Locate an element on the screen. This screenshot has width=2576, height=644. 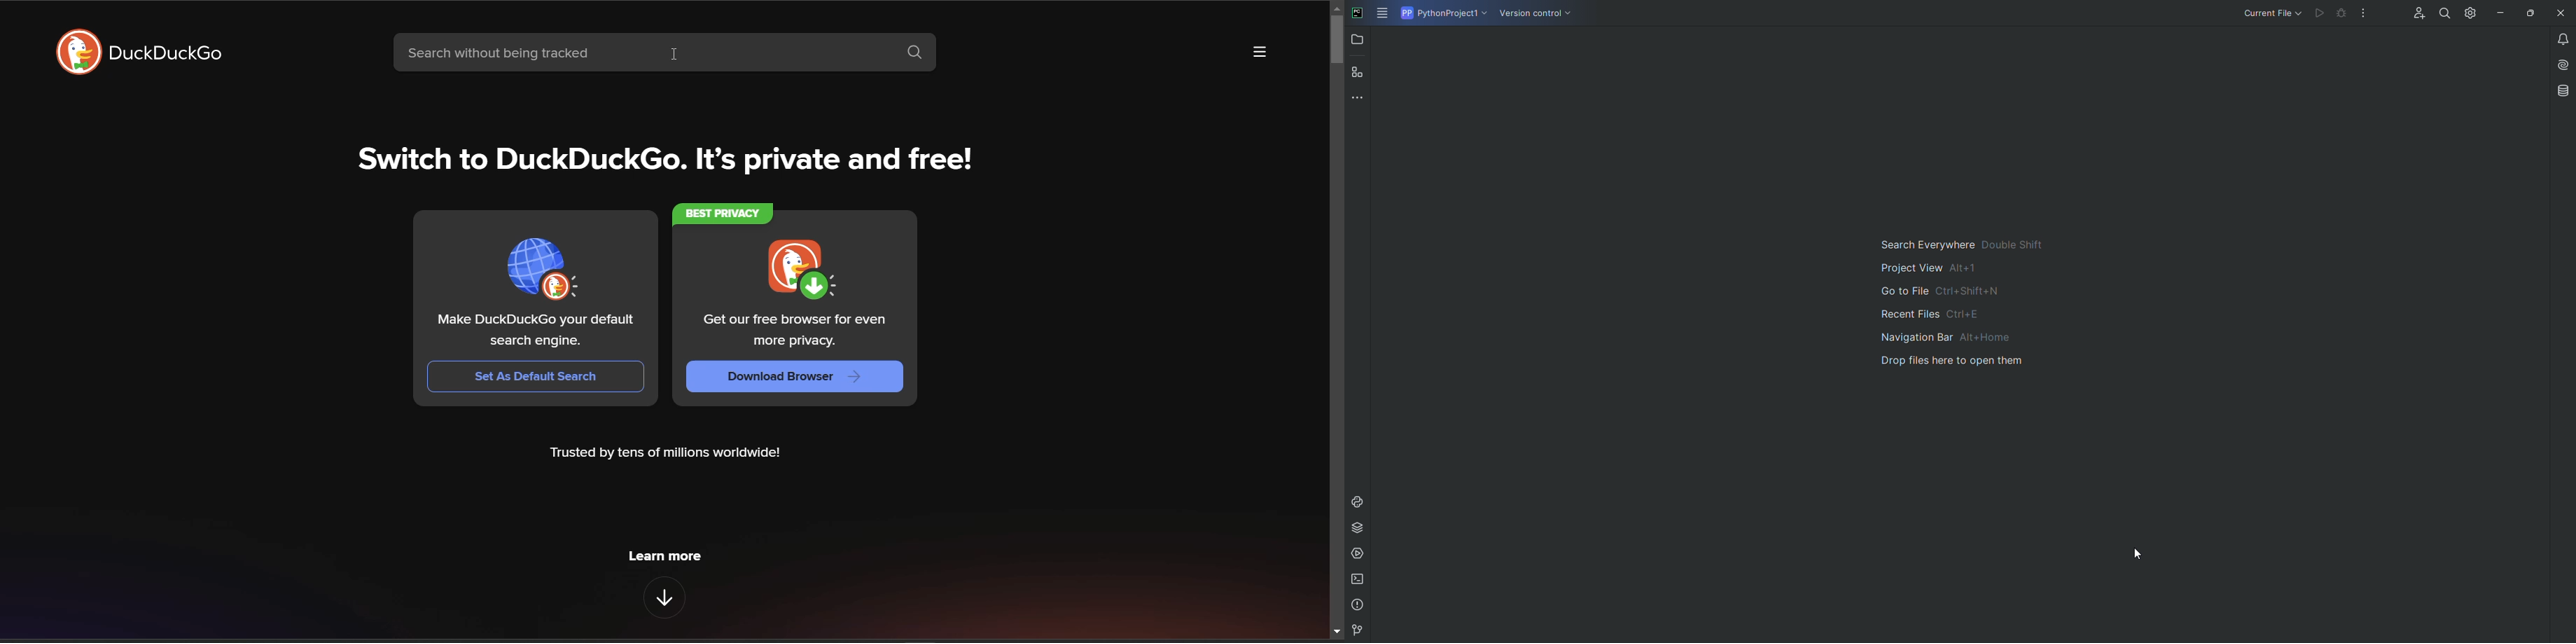
BEST PRIVACY is located at coordinates (726, 213).